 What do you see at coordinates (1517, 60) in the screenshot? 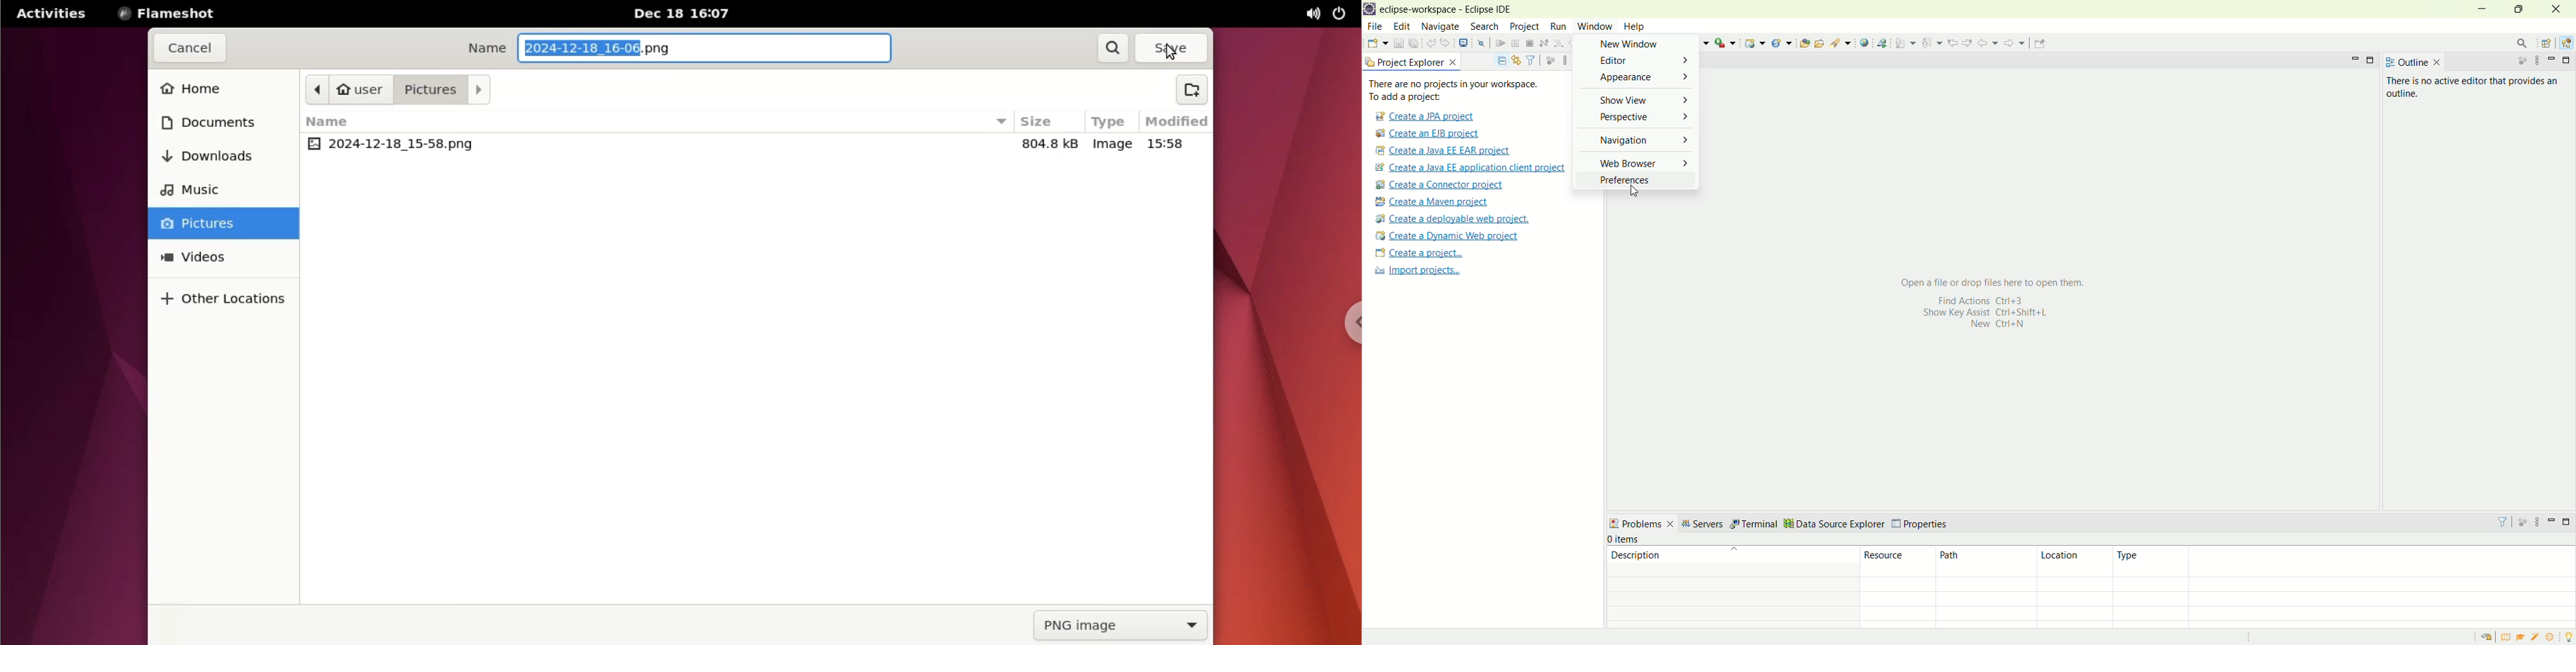
I see `link with editor` at bounding box center [1517, 60].